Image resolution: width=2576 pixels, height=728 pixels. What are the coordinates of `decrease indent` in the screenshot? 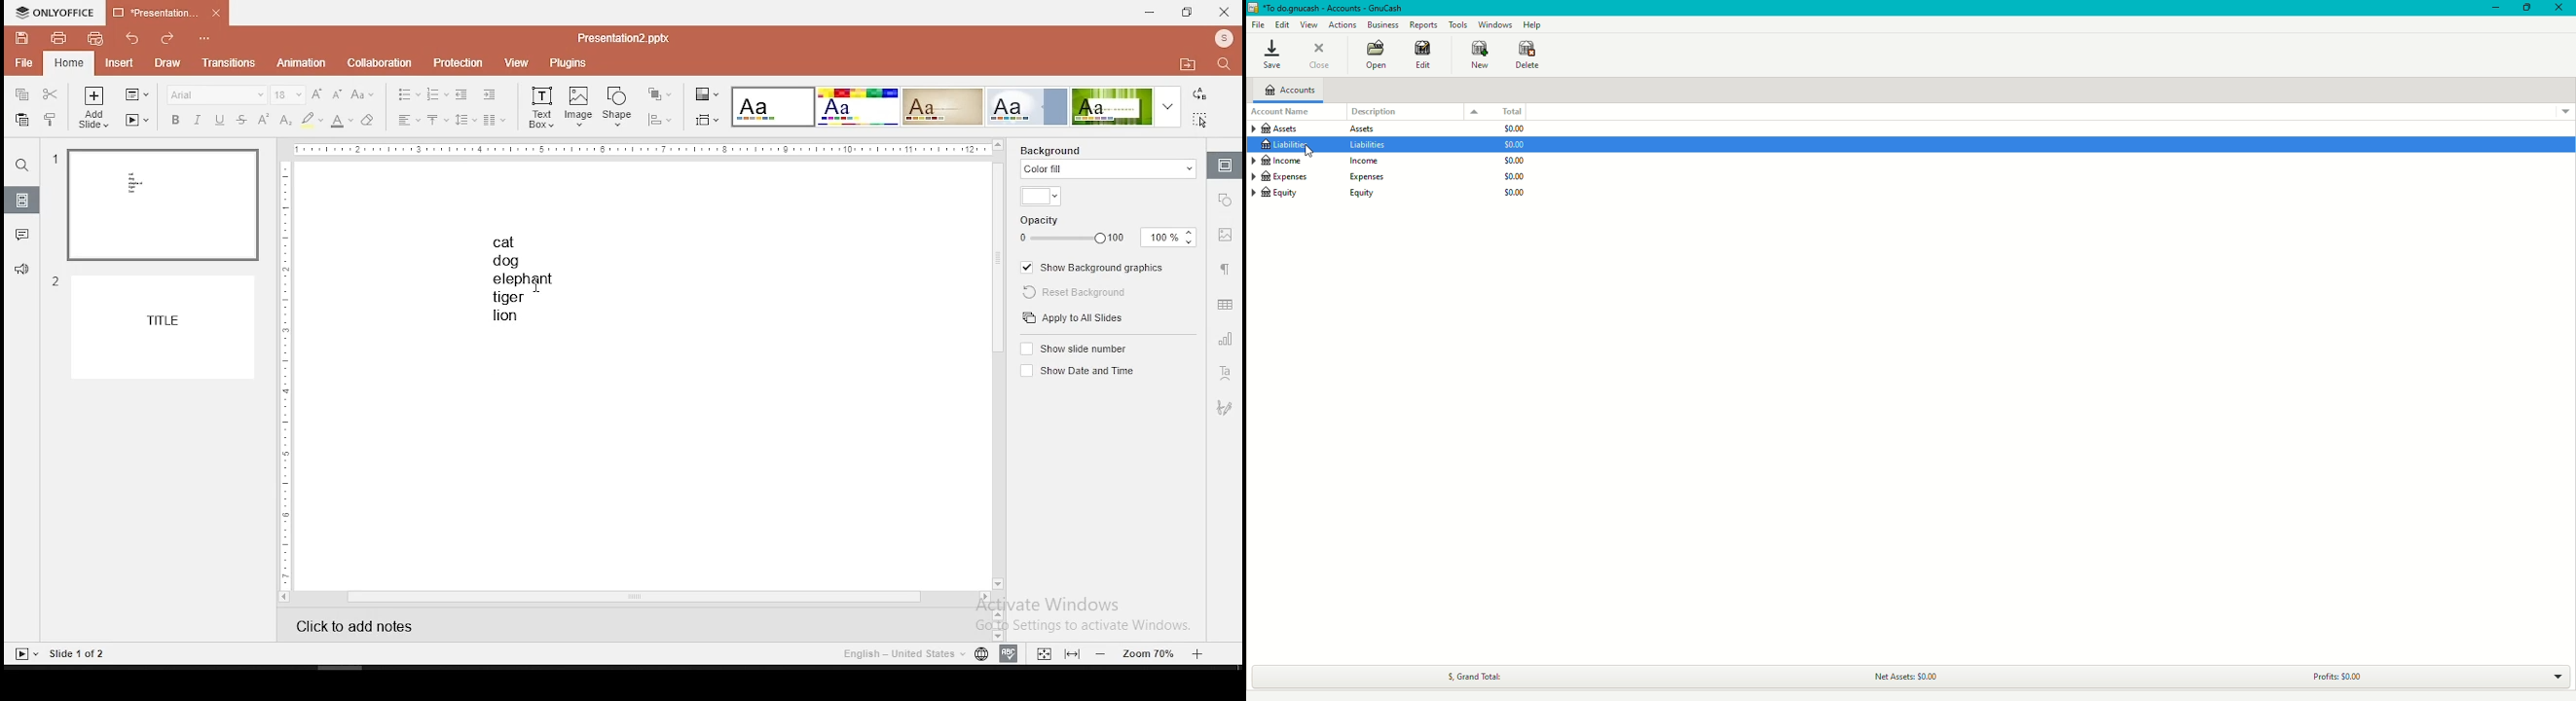 It's located at (461, 94).